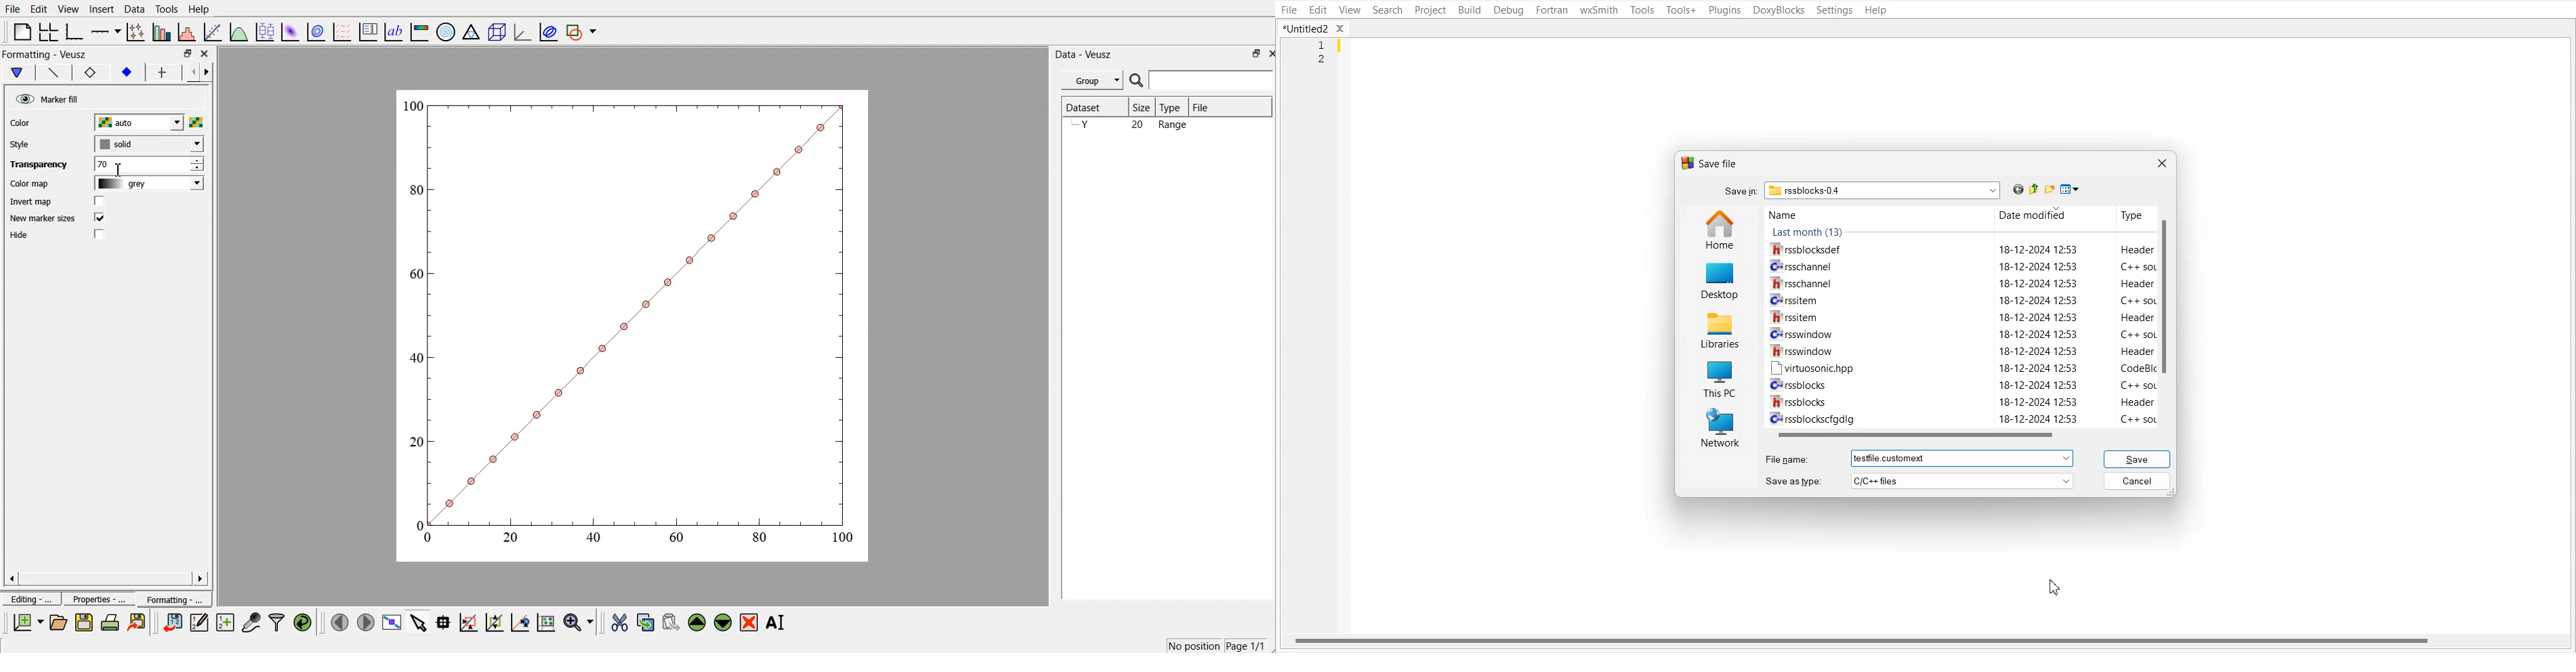 The height and width of the screenshot is (672, 2576). Describe the element at coordinates (421, 621) in the screenshot. I see `select items from the graph` at that location.